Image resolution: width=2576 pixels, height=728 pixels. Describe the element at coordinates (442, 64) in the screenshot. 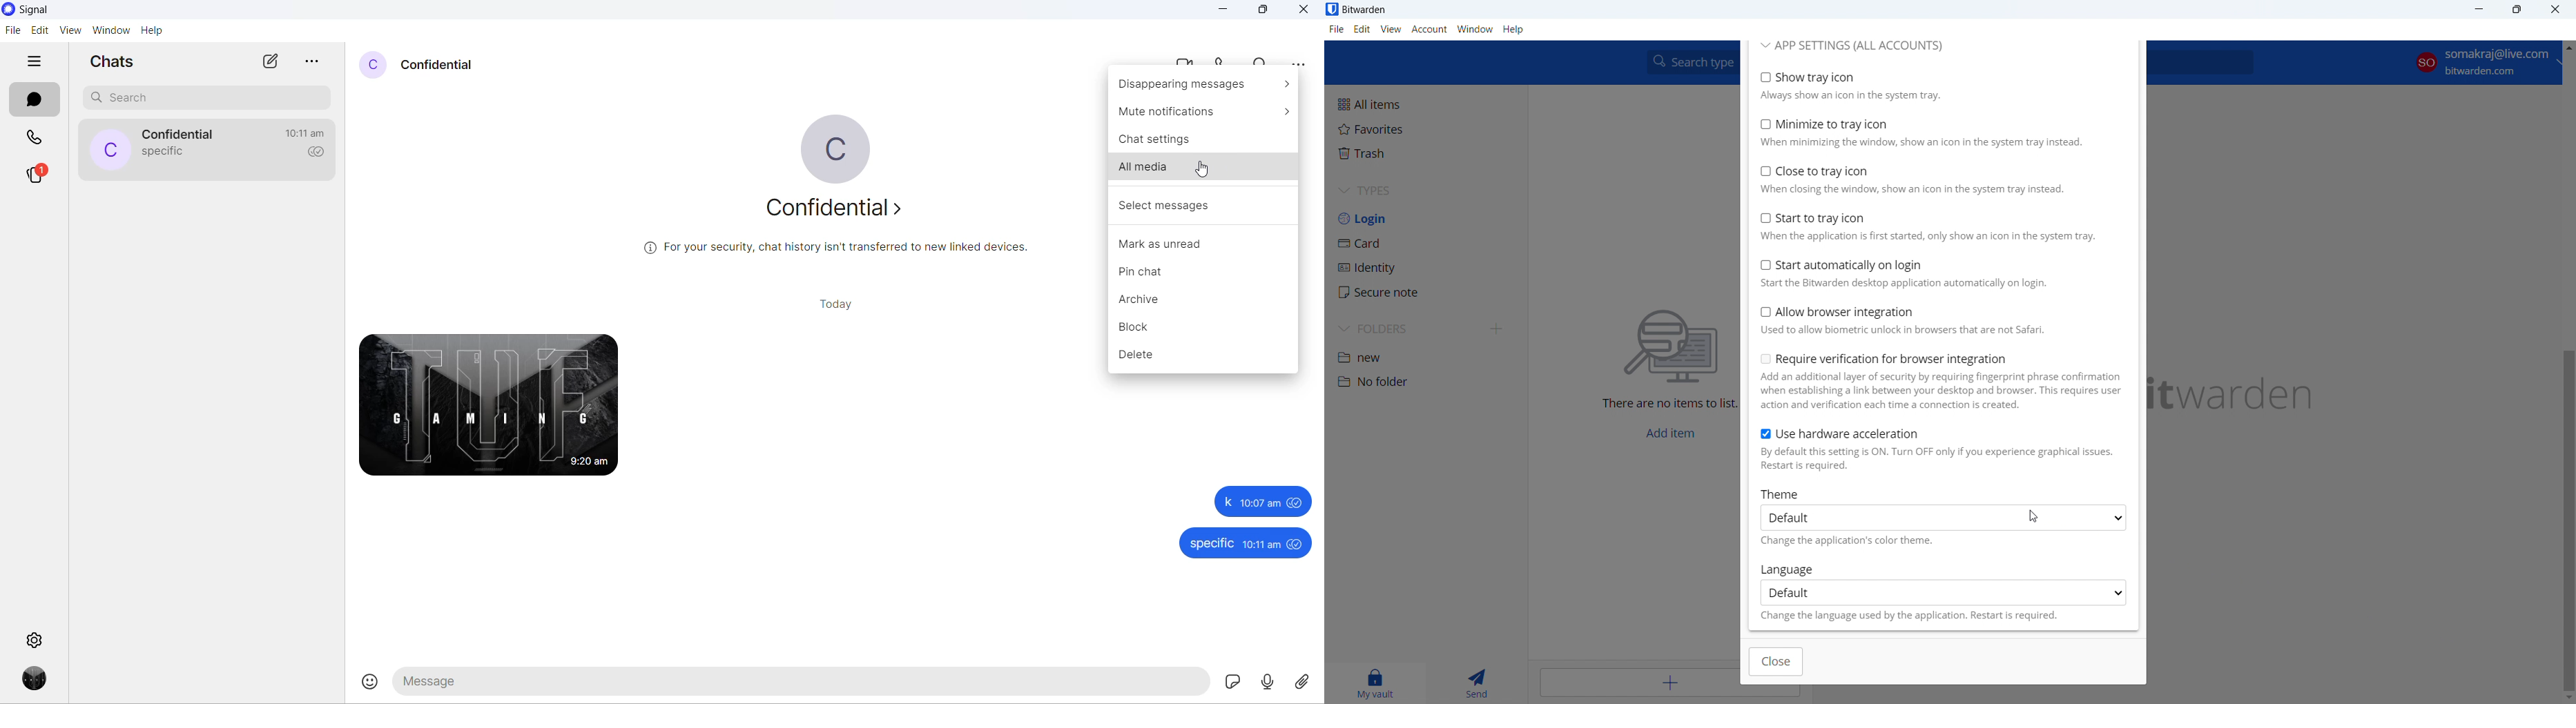

I see `contact name` at that location.